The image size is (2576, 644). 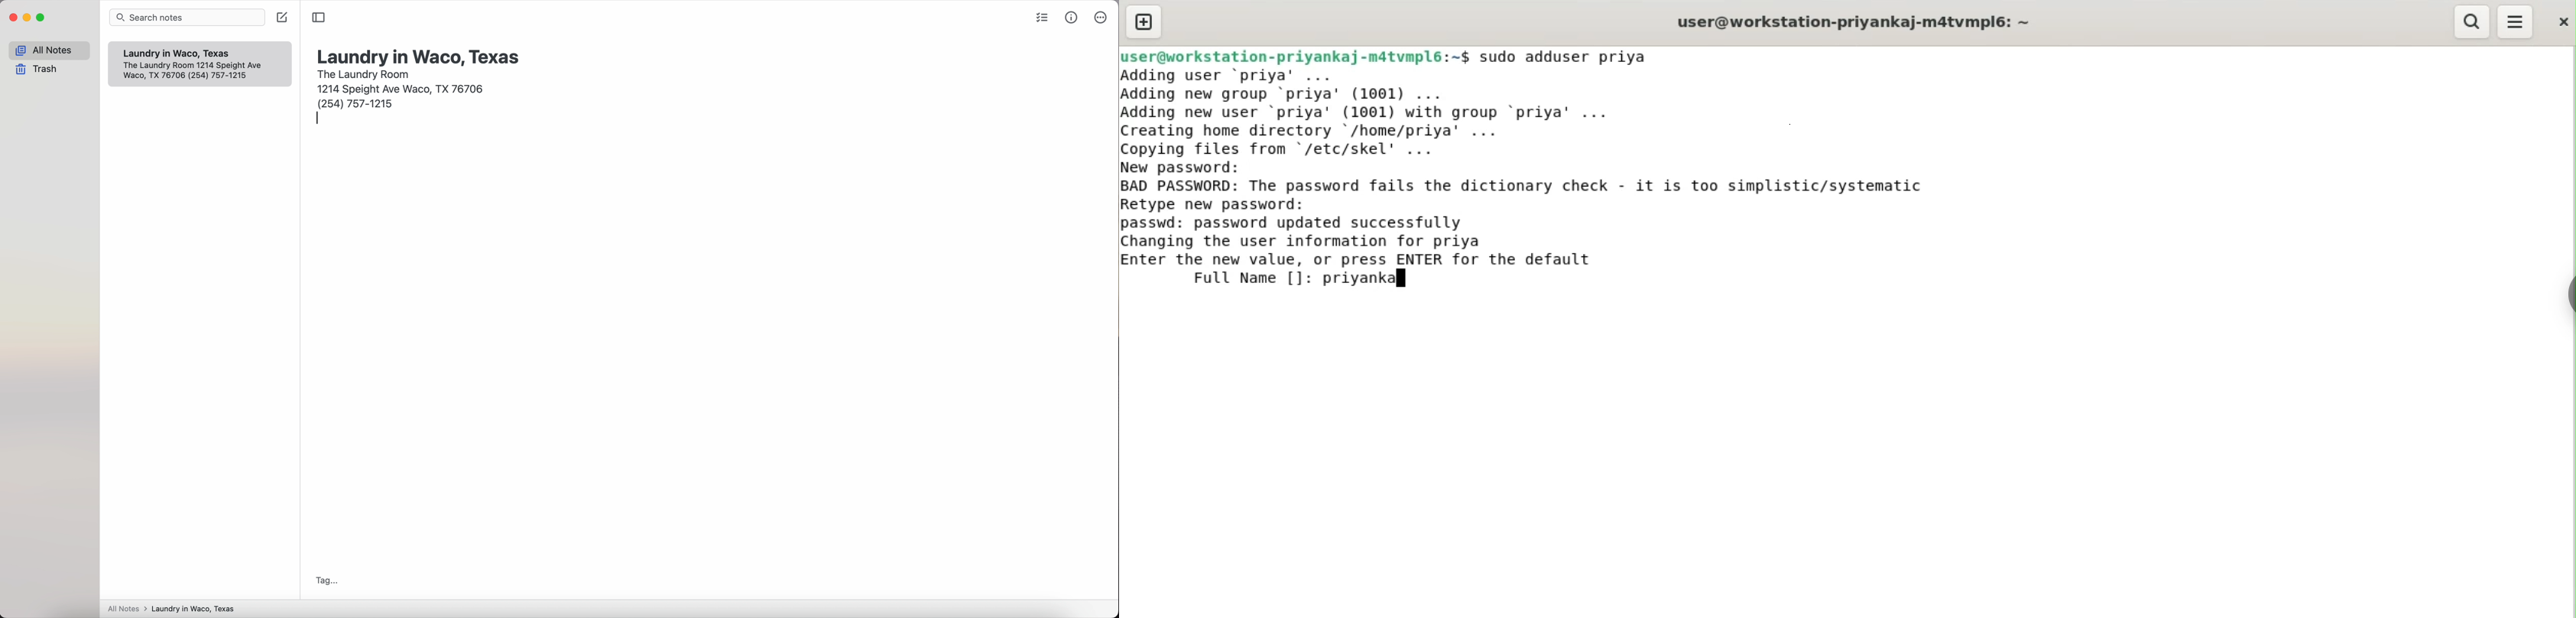 What do you see at coordinates (324, 580) in the screenshot?
I see `tag` at bounding box center [324, 580].